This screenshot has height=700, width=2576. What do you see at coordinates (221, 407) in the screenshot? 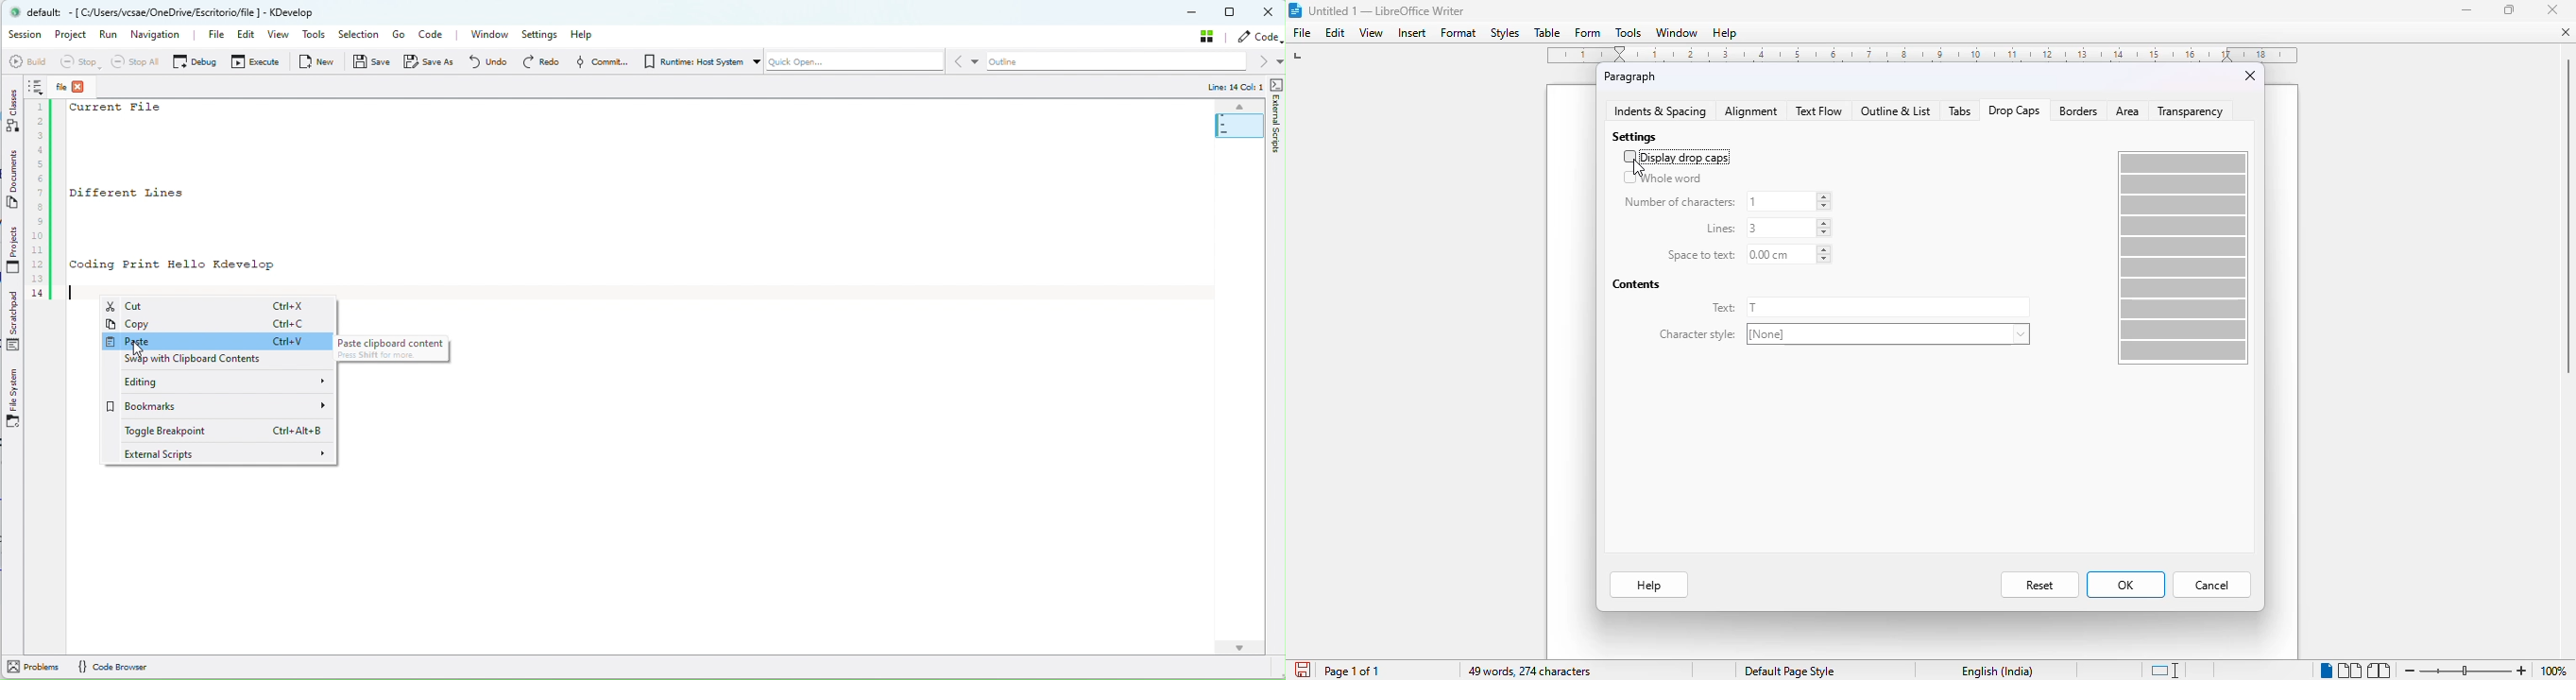
I see `Bookmarks` at bounding box center [221, 407].